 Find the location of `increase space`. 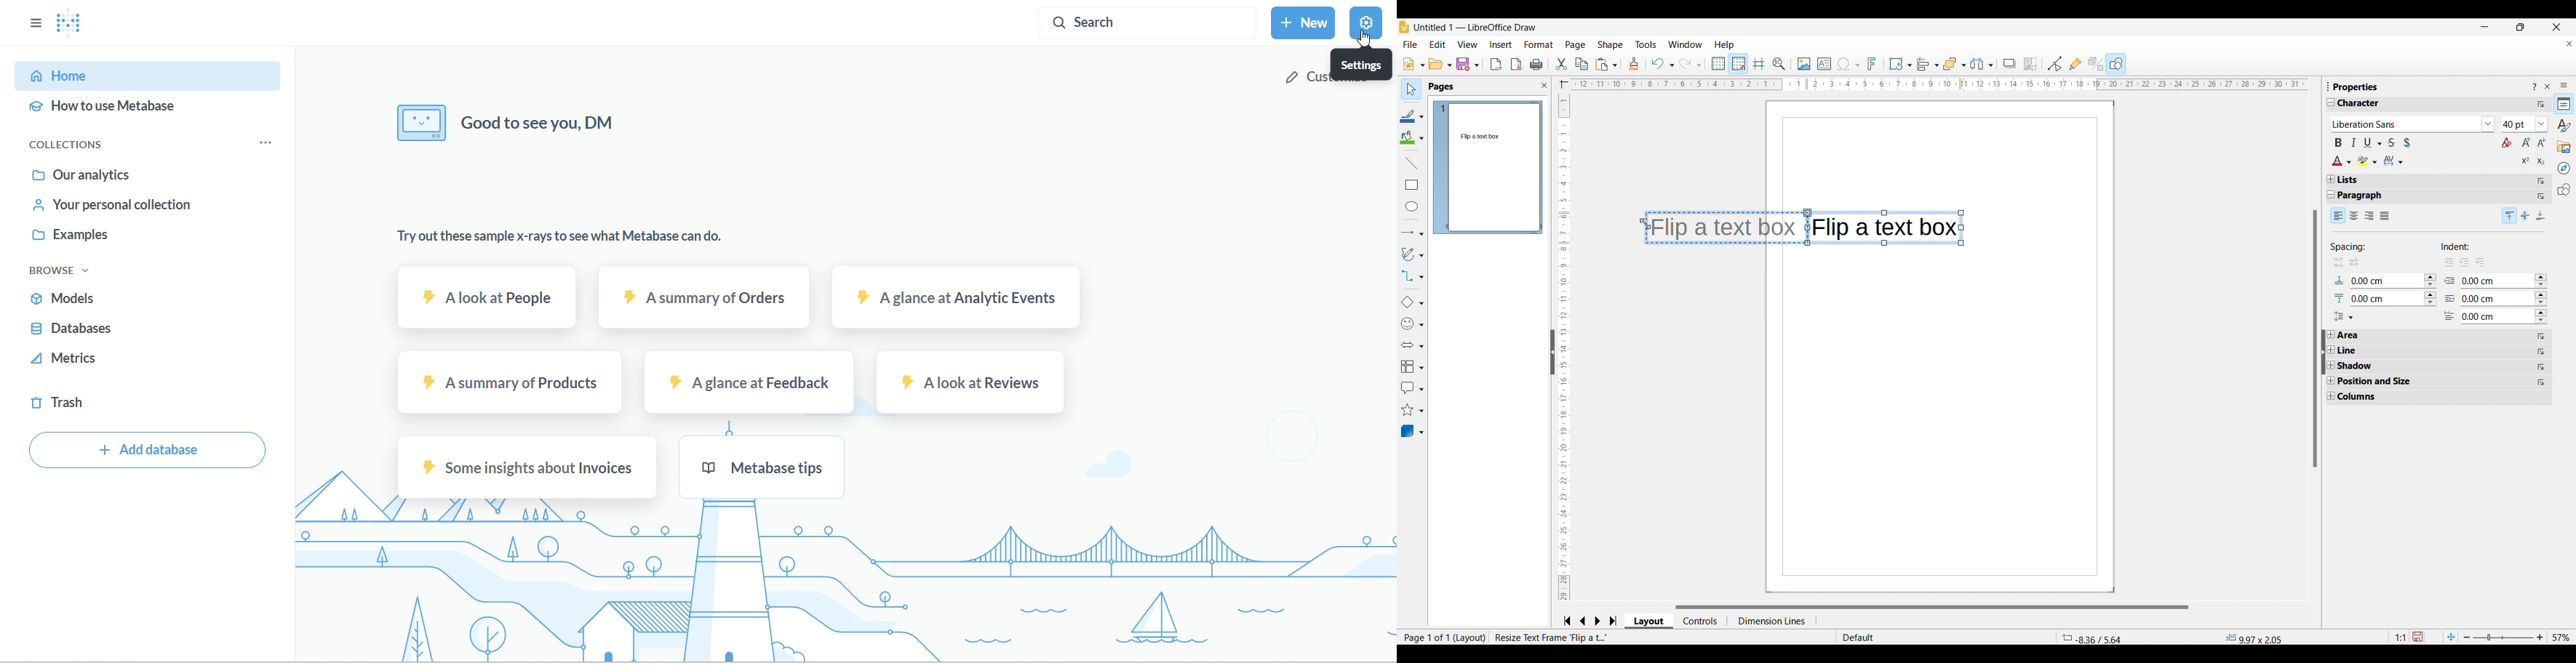

increase space is located at coordinates (2334, 262).